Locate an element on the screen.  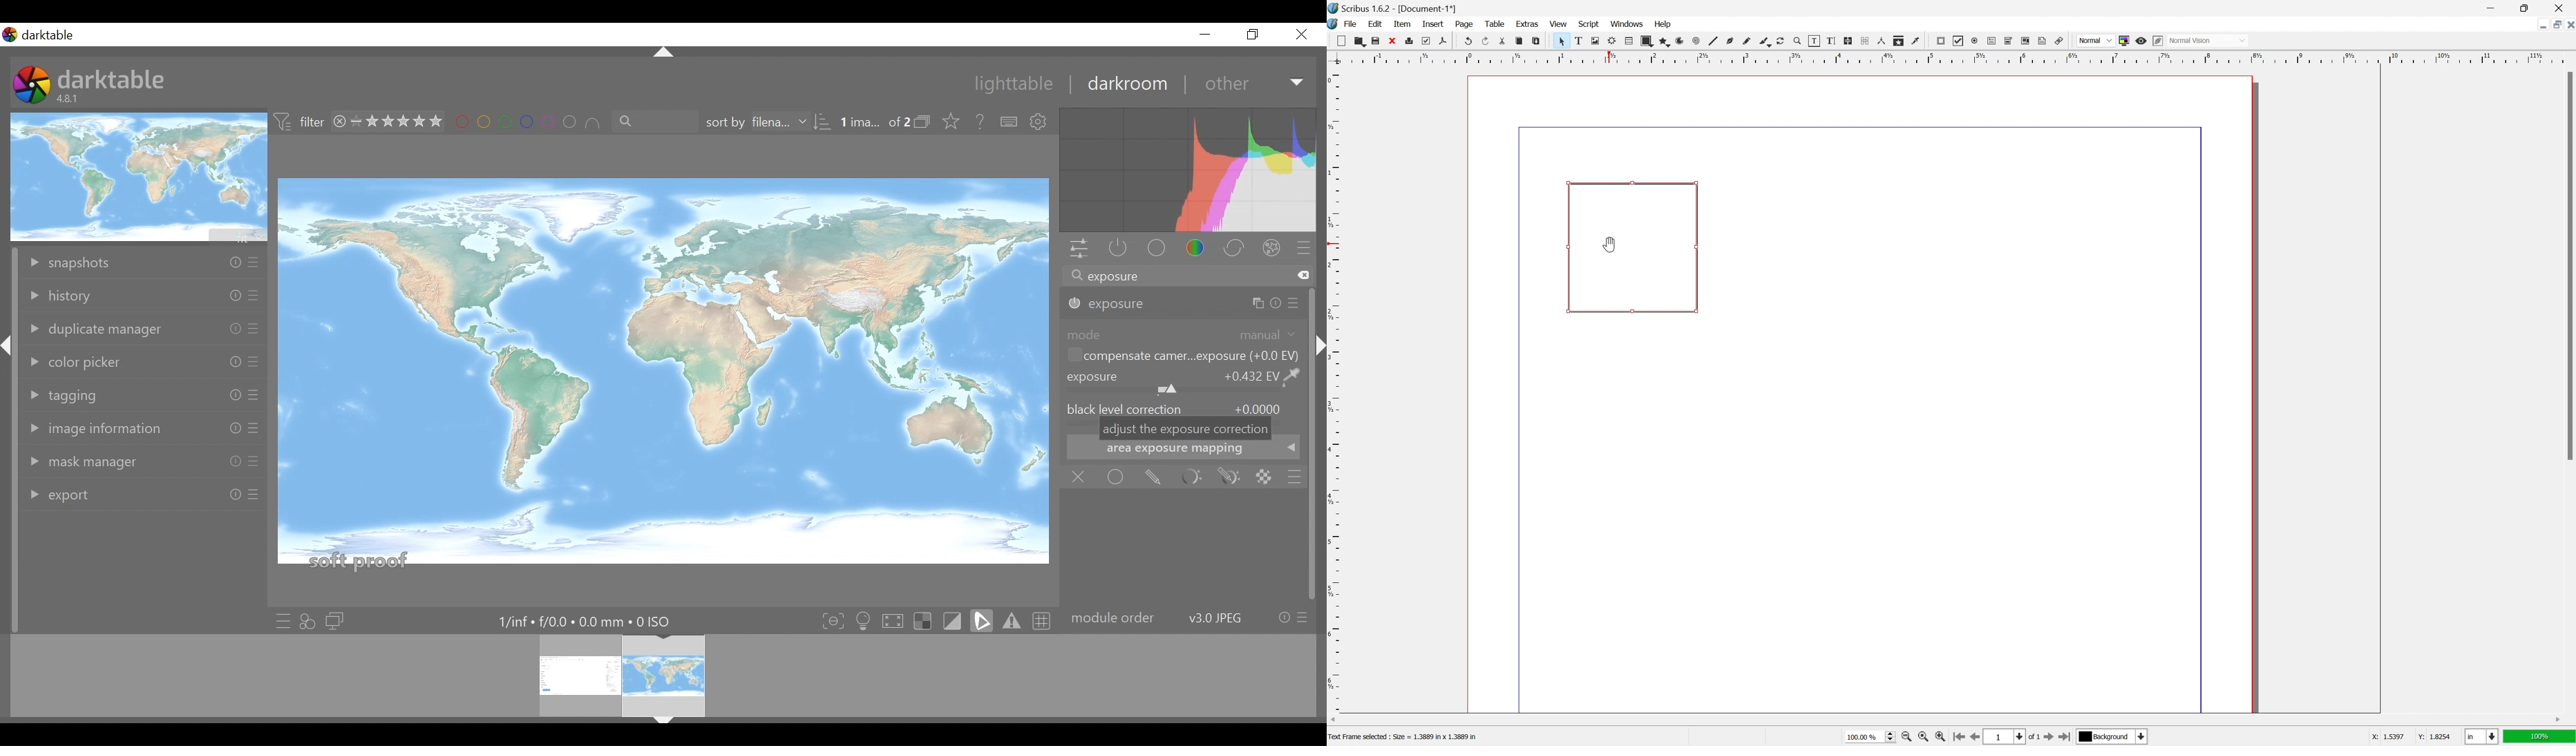
lighttable is located at coordinates (1014, 85).